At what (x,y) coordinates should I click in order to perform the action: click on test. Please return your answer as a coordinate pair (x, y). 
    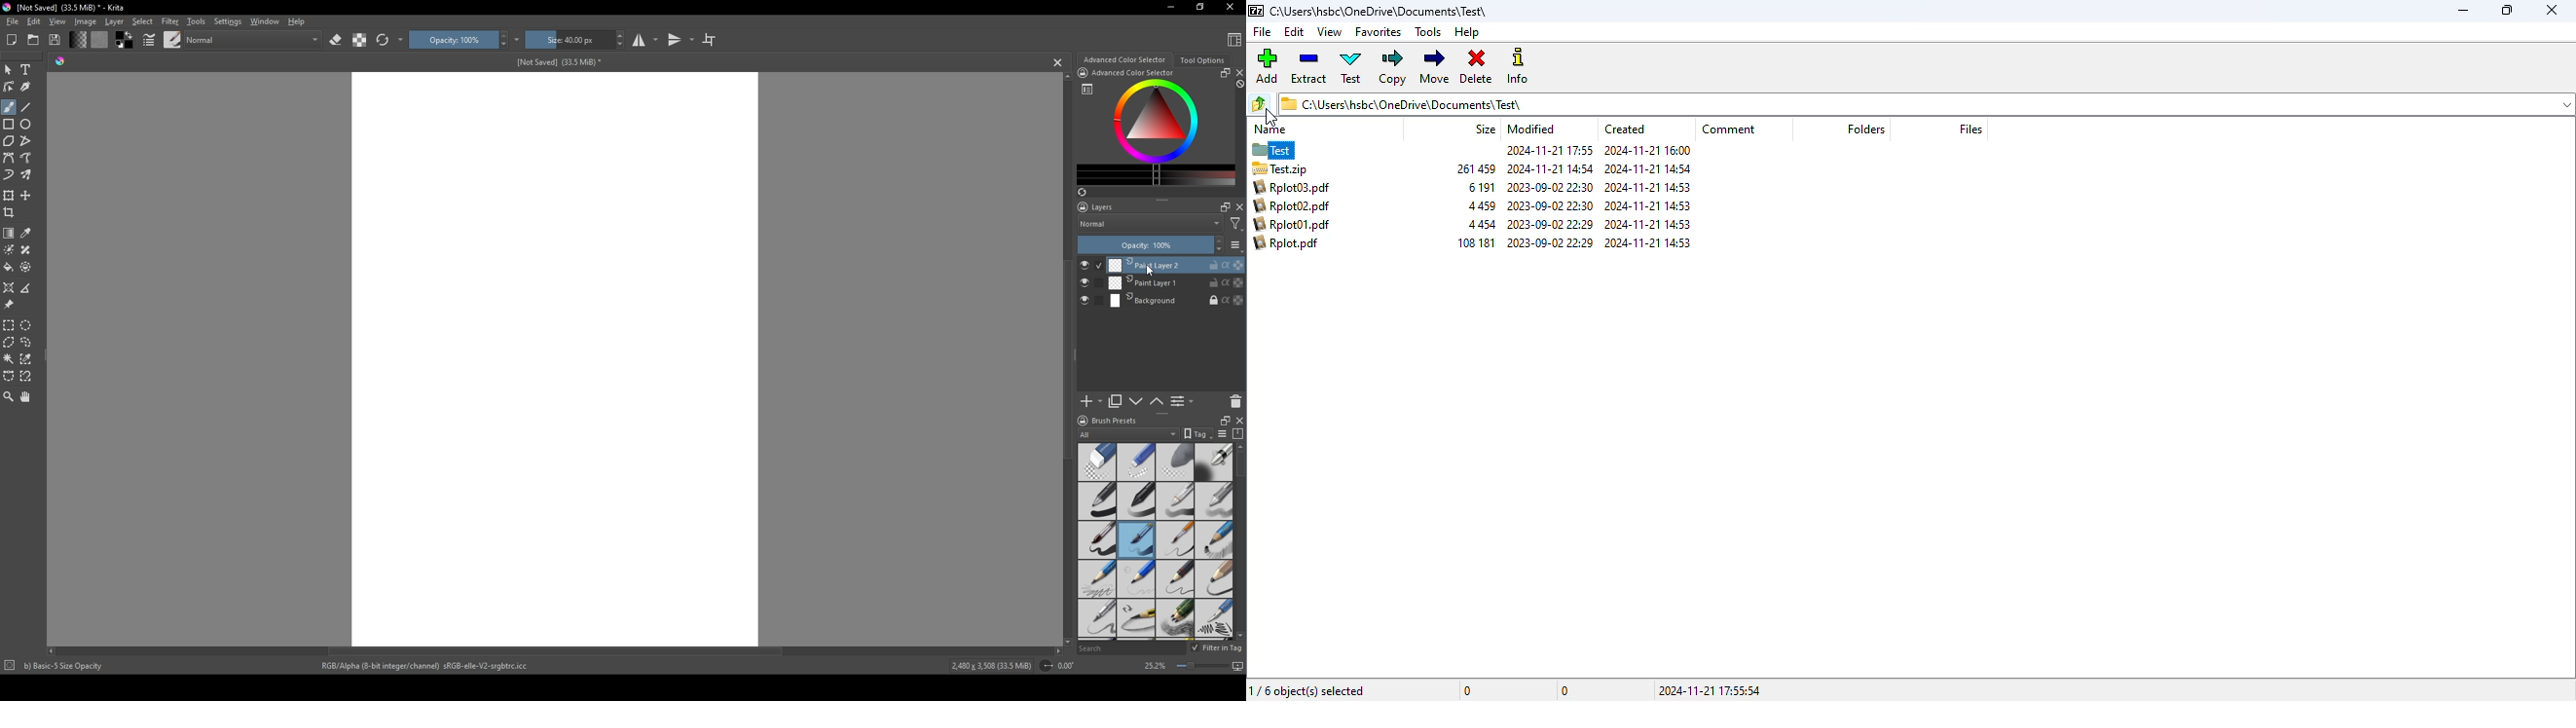
    Looking at the image, I should click on (1351, 67).